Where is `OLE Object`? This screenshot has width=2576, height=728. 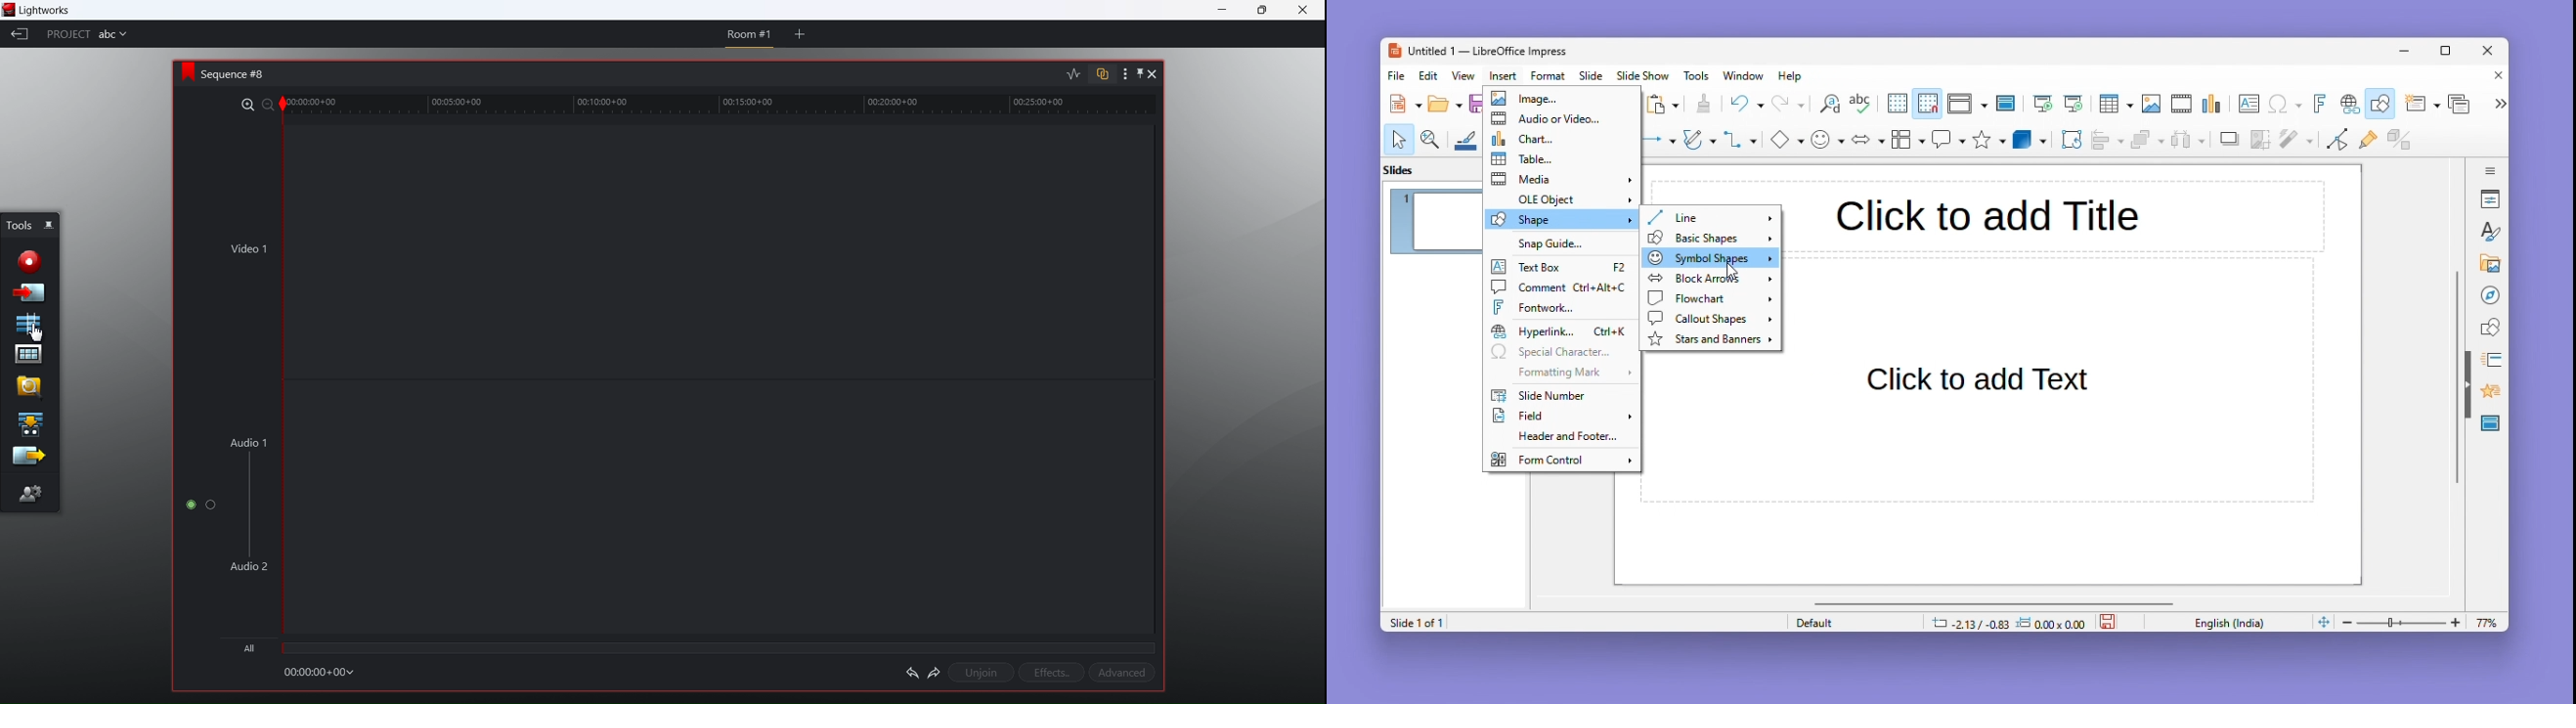
OLE Object is located at coordinates (1561, 198).